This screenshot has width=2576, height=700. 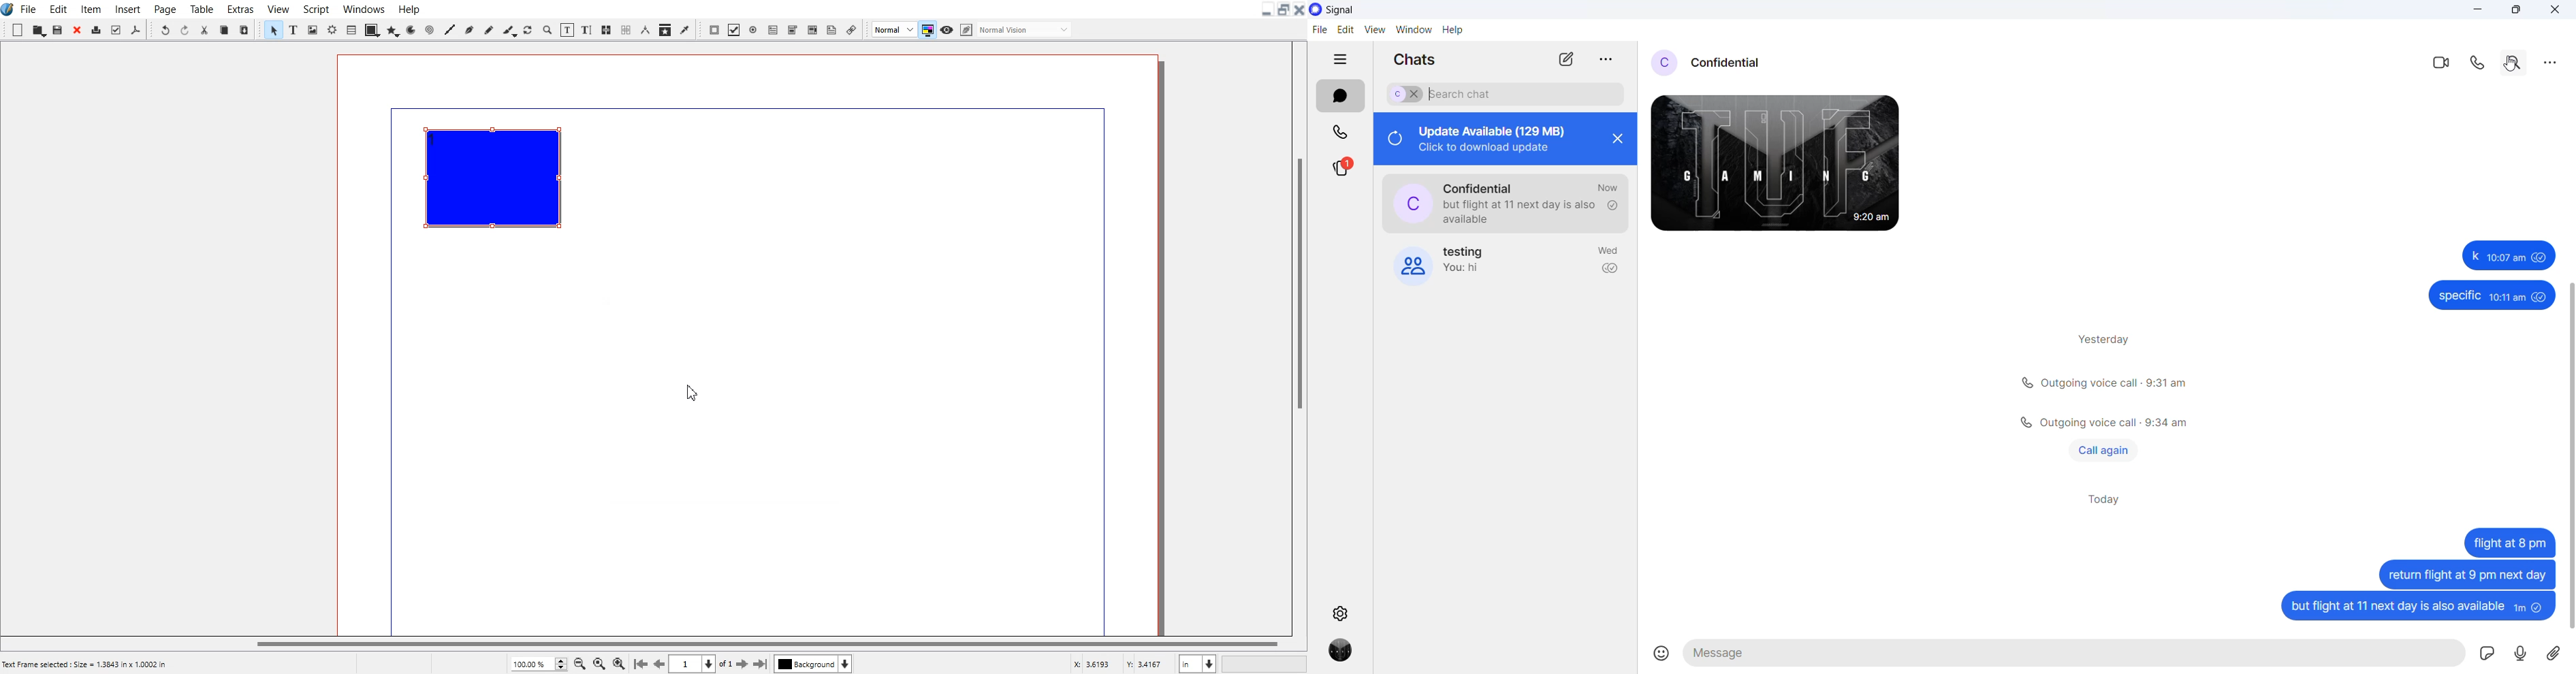 What do you see at coordinates (469, 29) in the screenshot?
I see `Bezier Curve` at bounding box center [469, 29].